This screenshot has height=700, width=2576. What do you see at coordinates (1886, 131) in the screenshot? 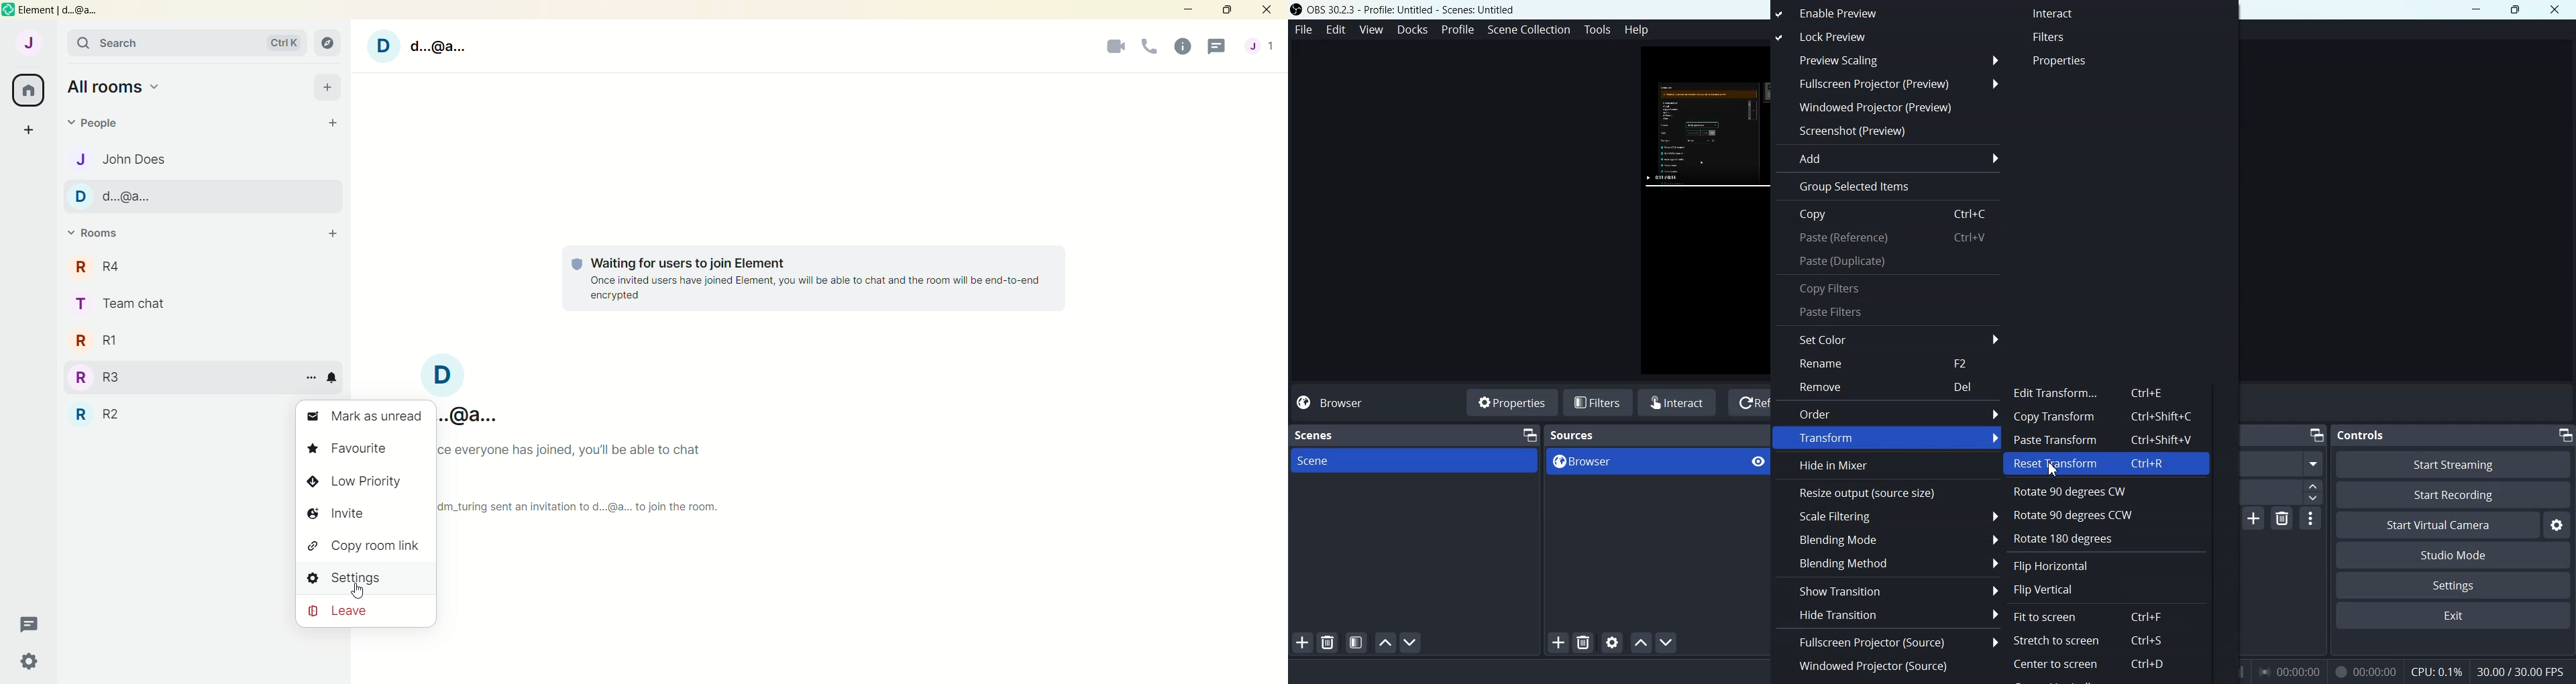
I see `Screenshot (Preview)` at bounding box center [1886, 131].